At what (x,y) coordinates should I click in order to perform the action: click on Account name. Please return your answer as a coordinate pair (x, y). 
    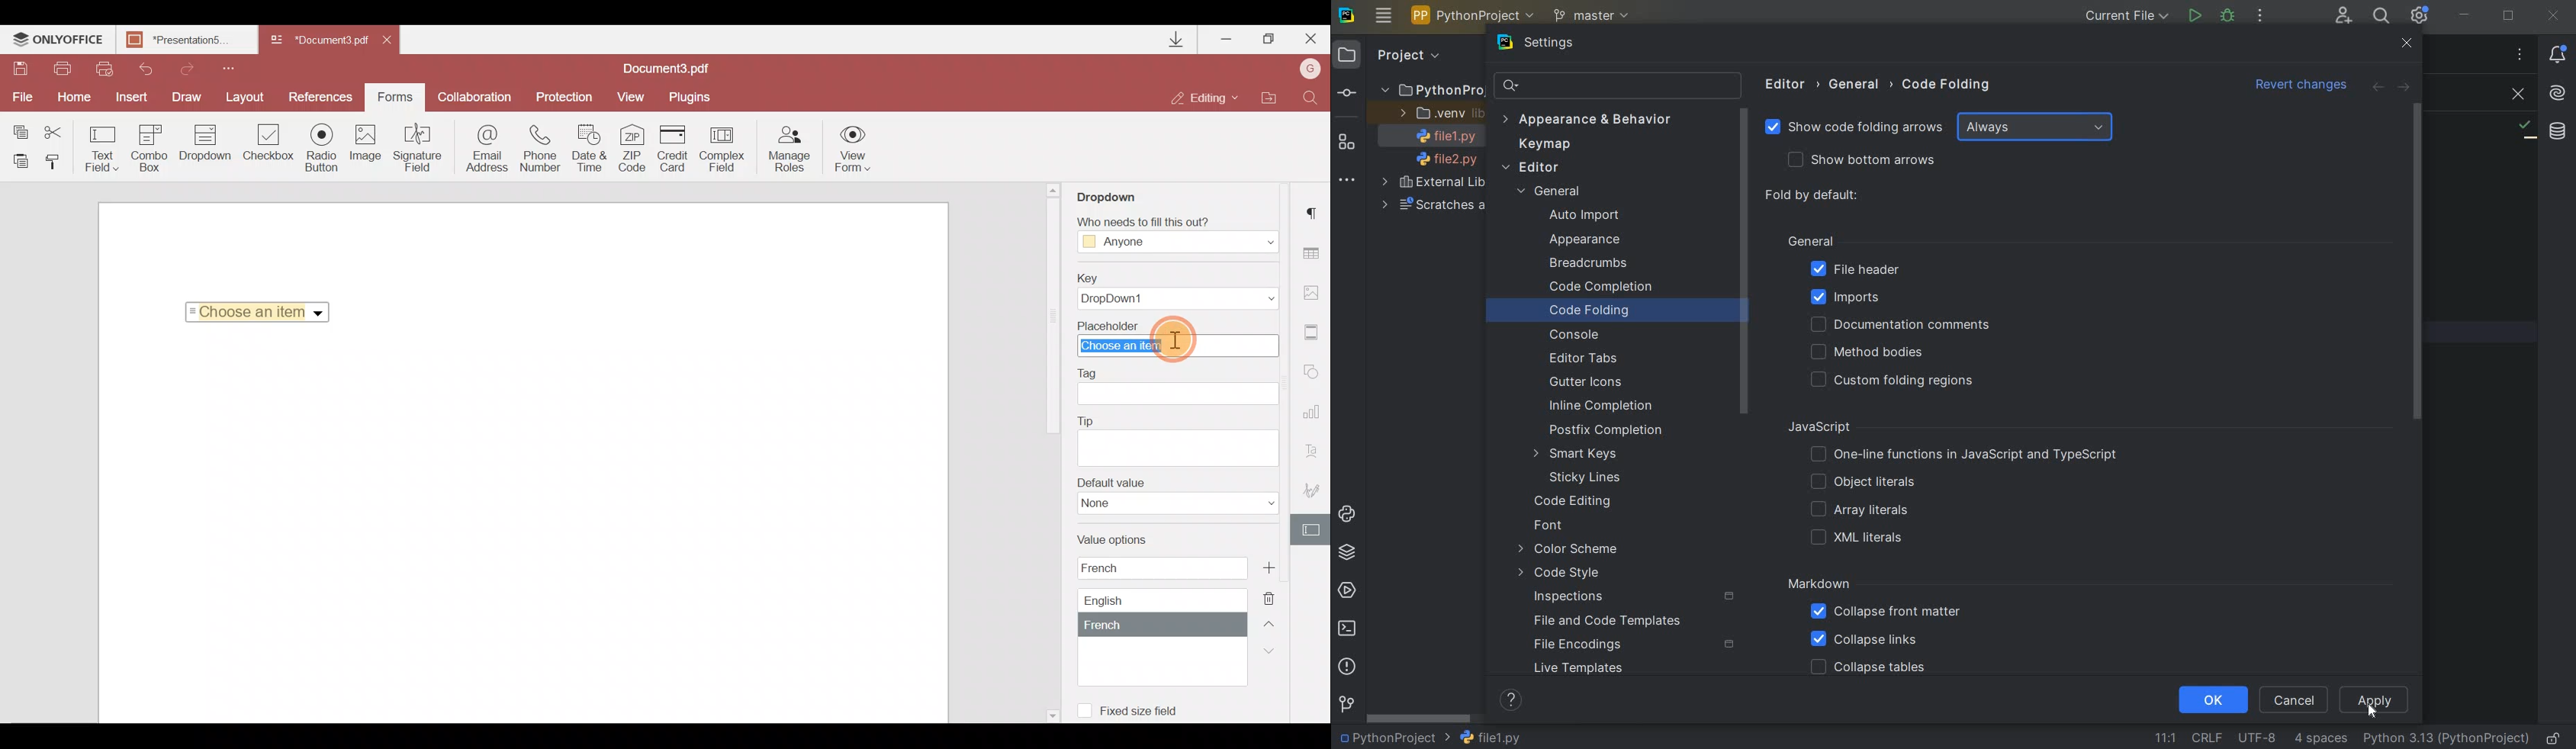
    Looking at the image, I should click on (1307, 70).